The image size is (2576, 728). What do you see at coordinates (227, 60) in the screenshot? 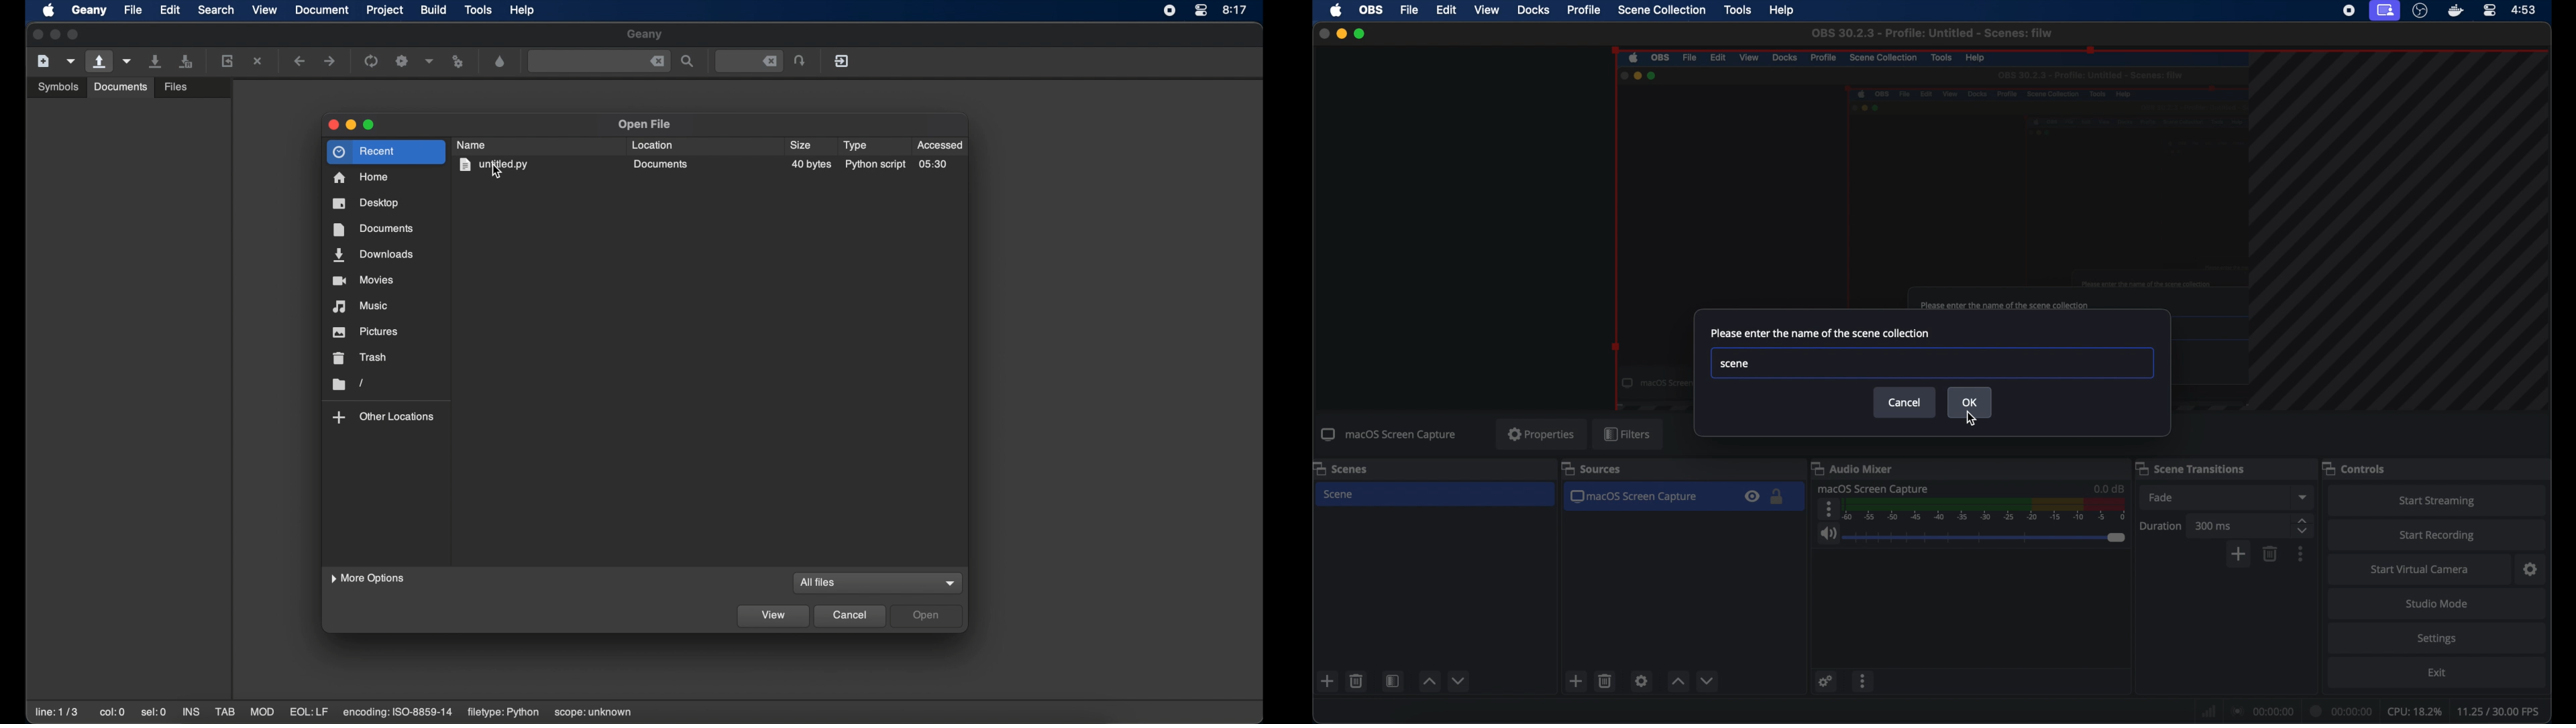
I see `reload the current file from disk` at bounding box center [227, 60].